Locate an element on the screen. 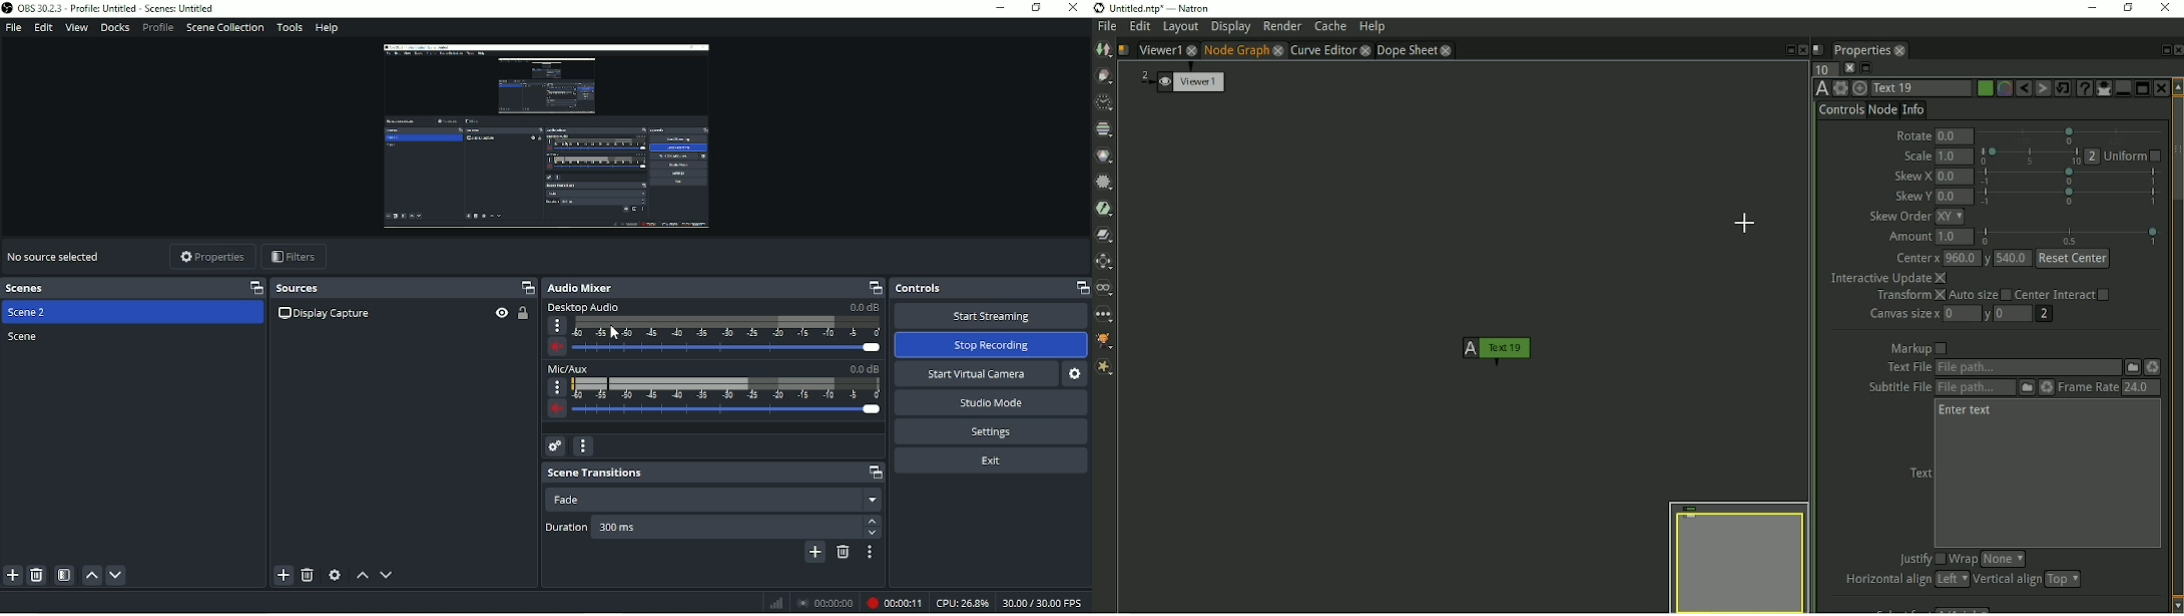 This screenshot has width=2184, height=616. Scene 2 is located at coordinates (31, 313).